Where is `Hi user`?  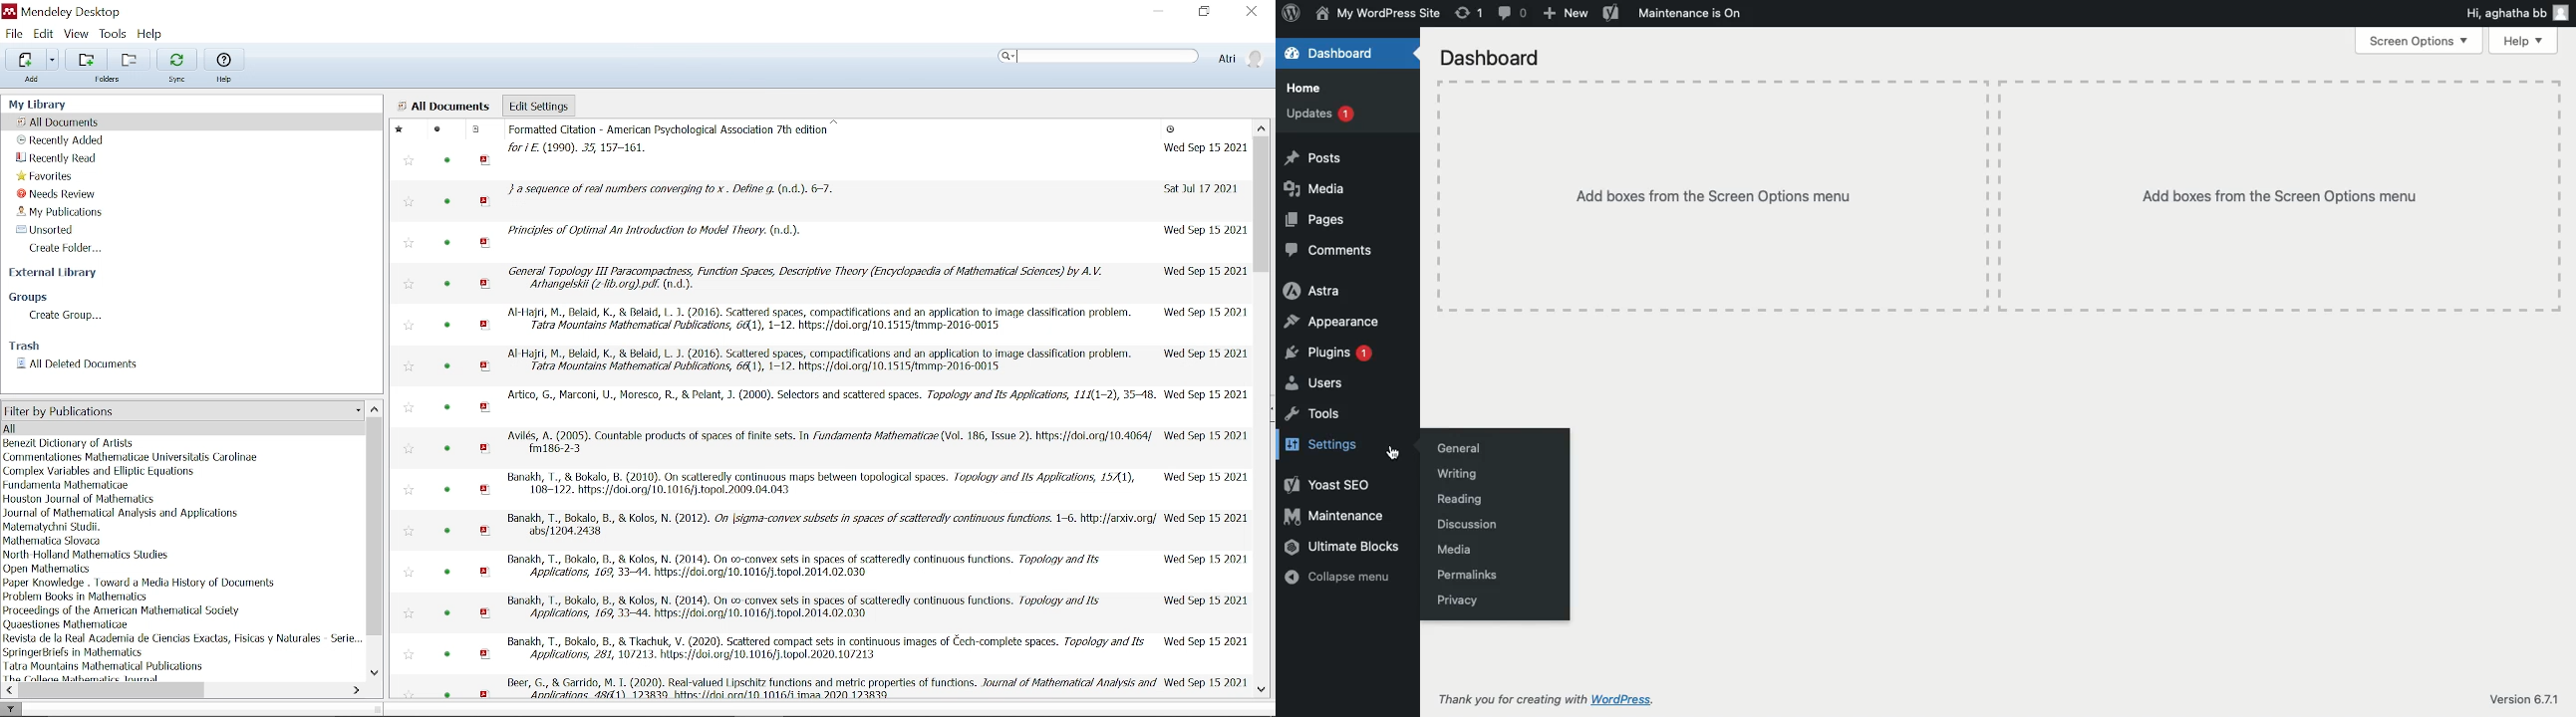 Hi user is located at coordinates (2519, 13).